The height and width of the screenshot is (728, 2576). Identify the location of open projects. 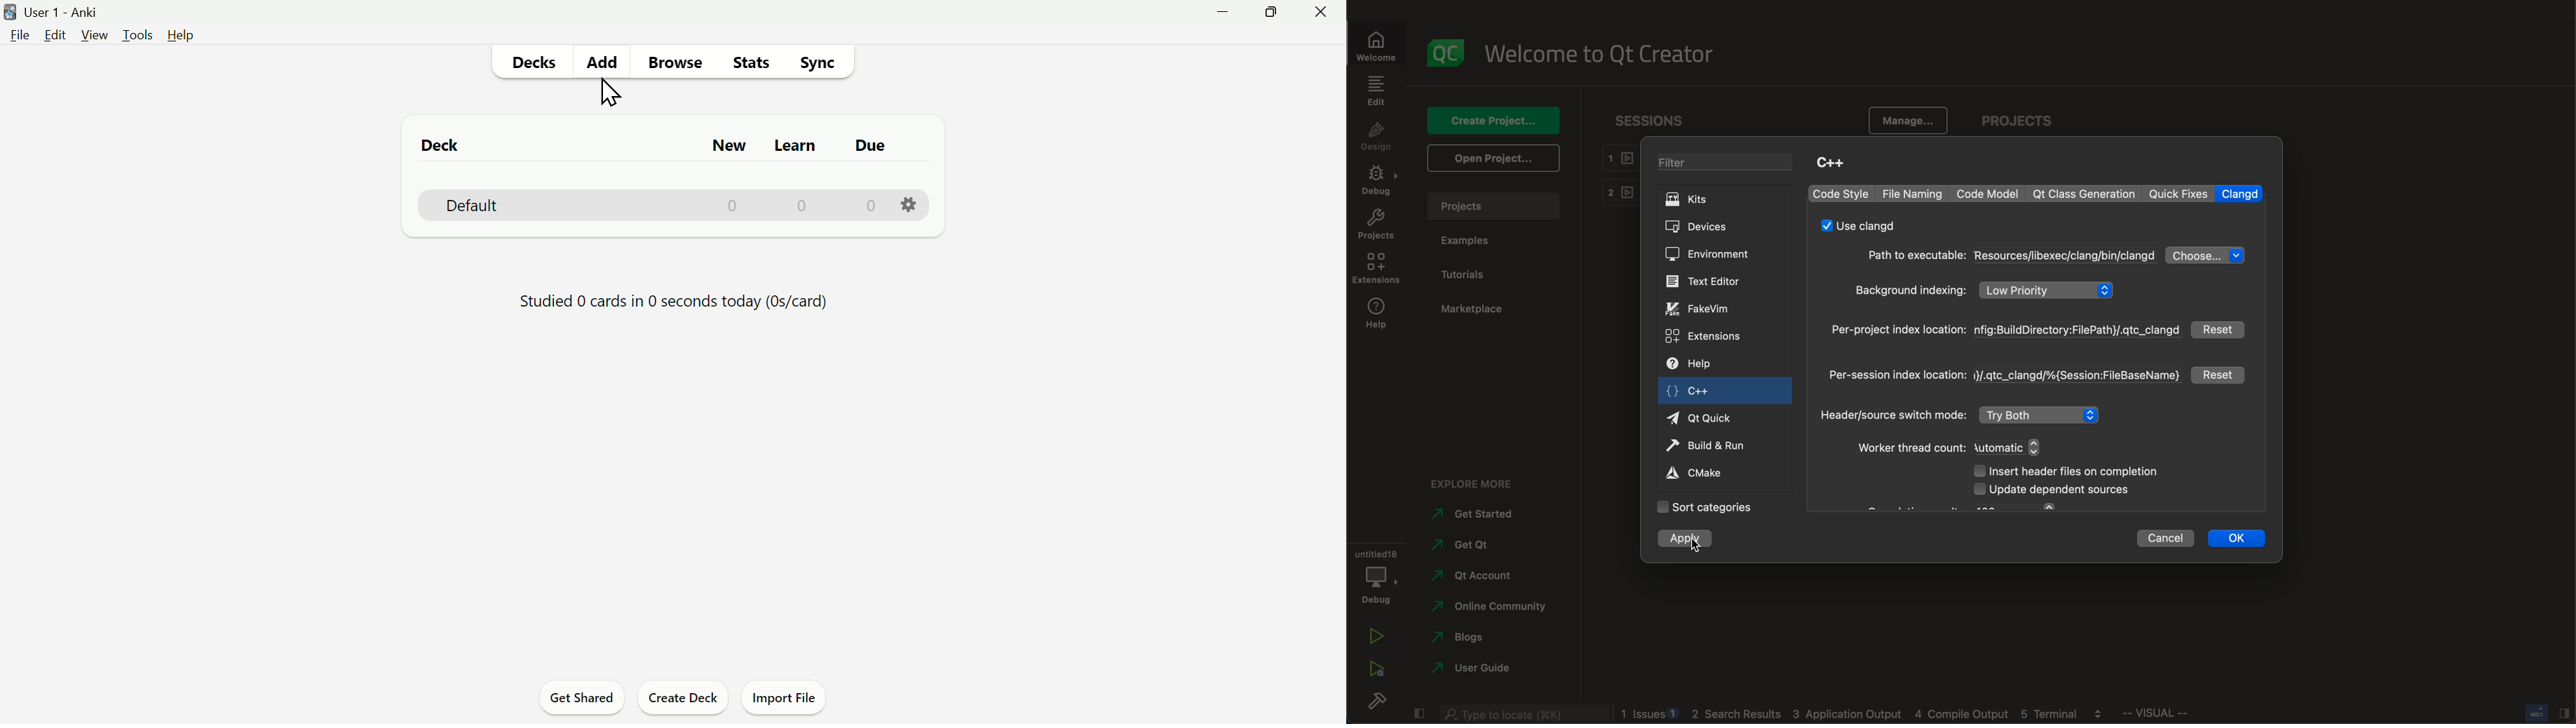
(1497, 157).